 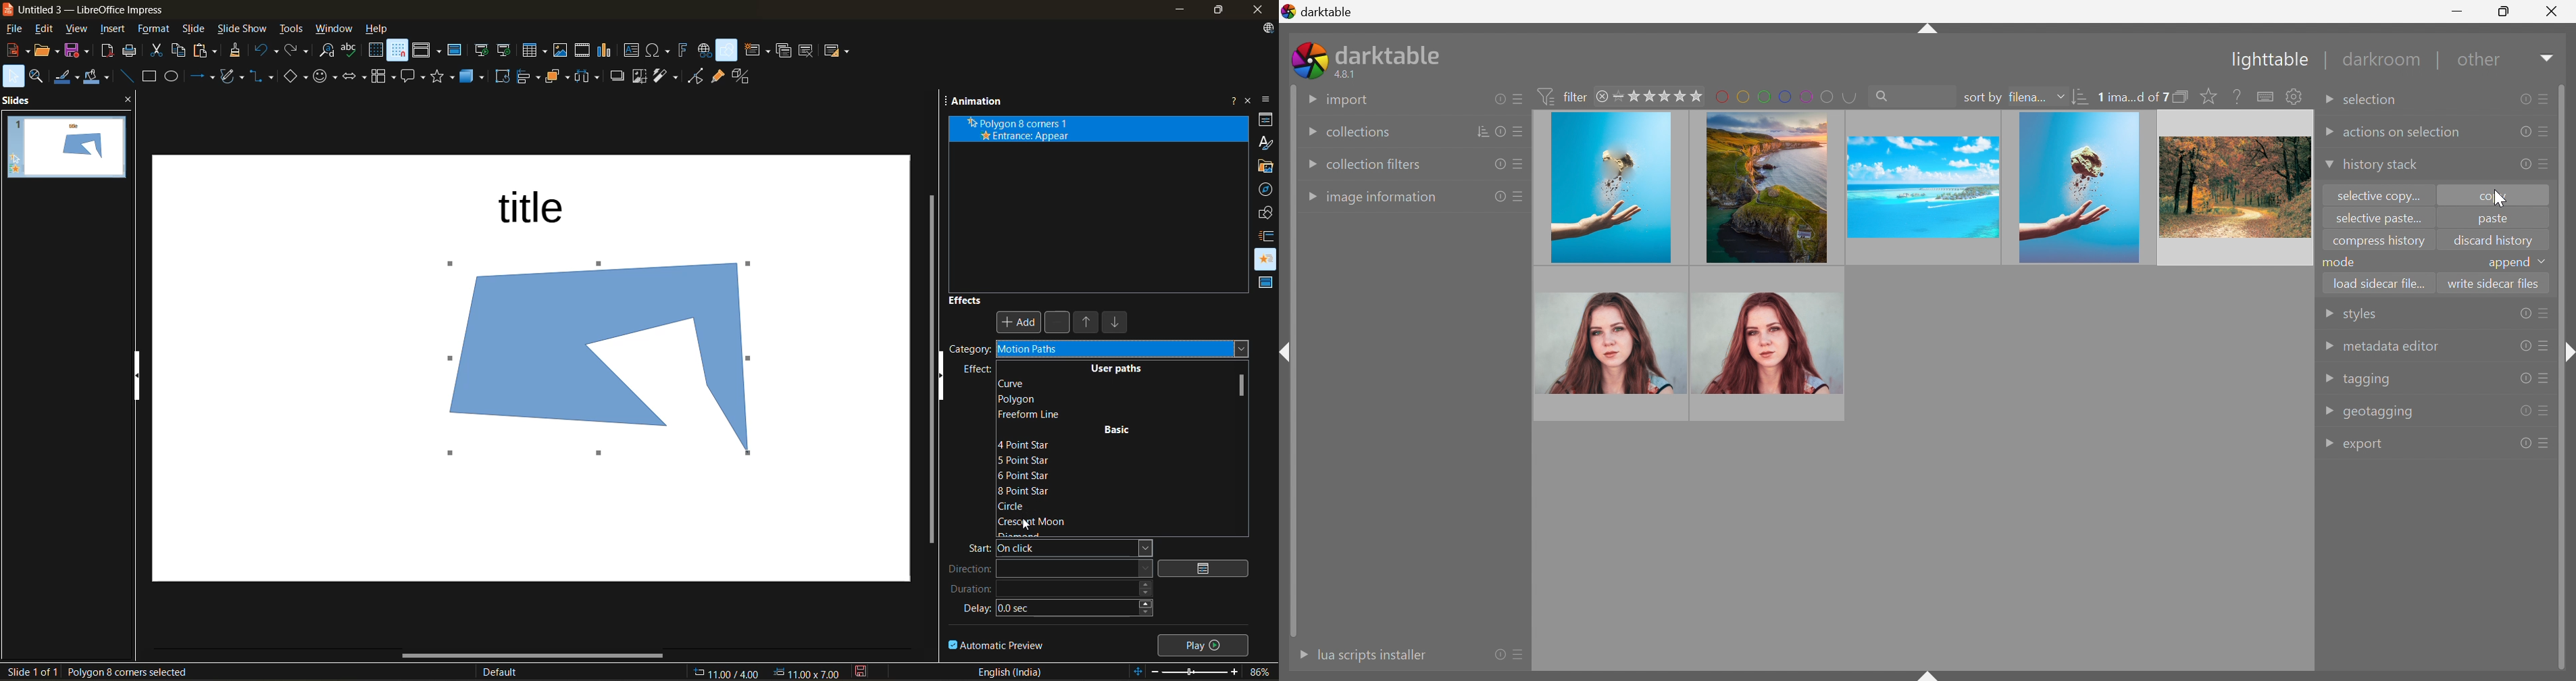 I want to click on show gluepoint functions, so click(x=718, y=77).